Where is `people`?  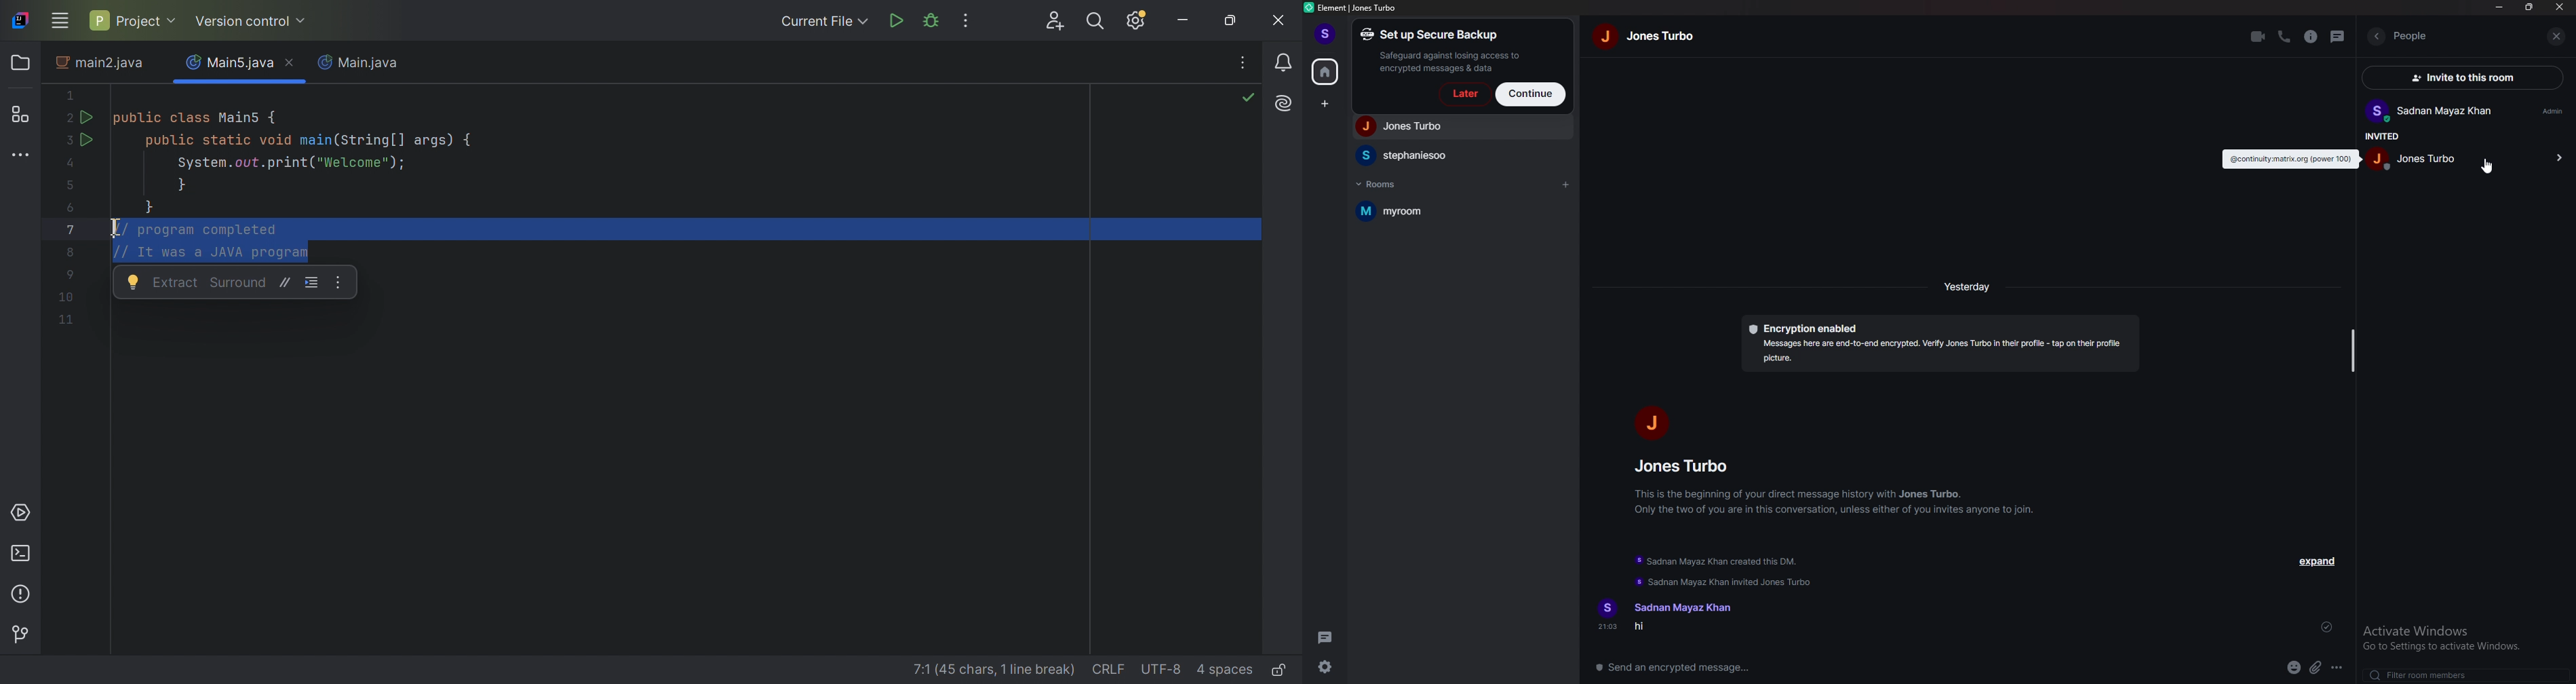 people is located at coordinates (1460, 127).